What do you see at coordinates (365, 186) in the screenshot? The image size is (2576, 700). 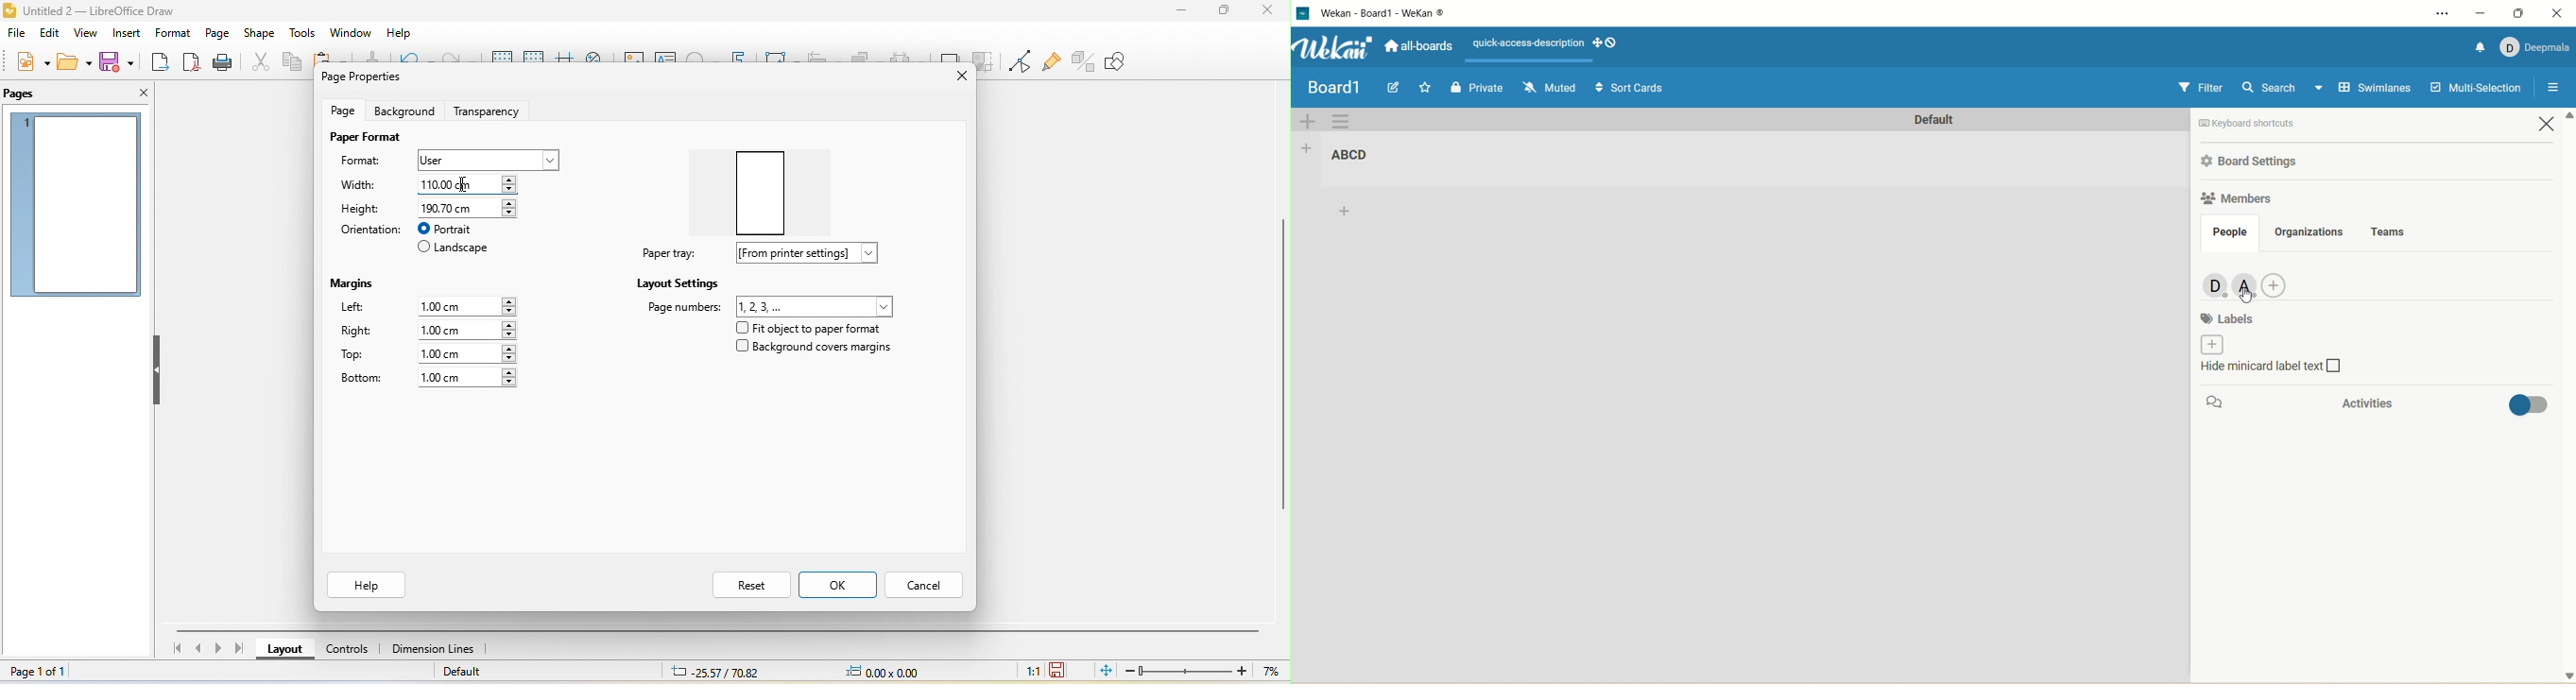 I see `width` at bounding box center [365, 186].